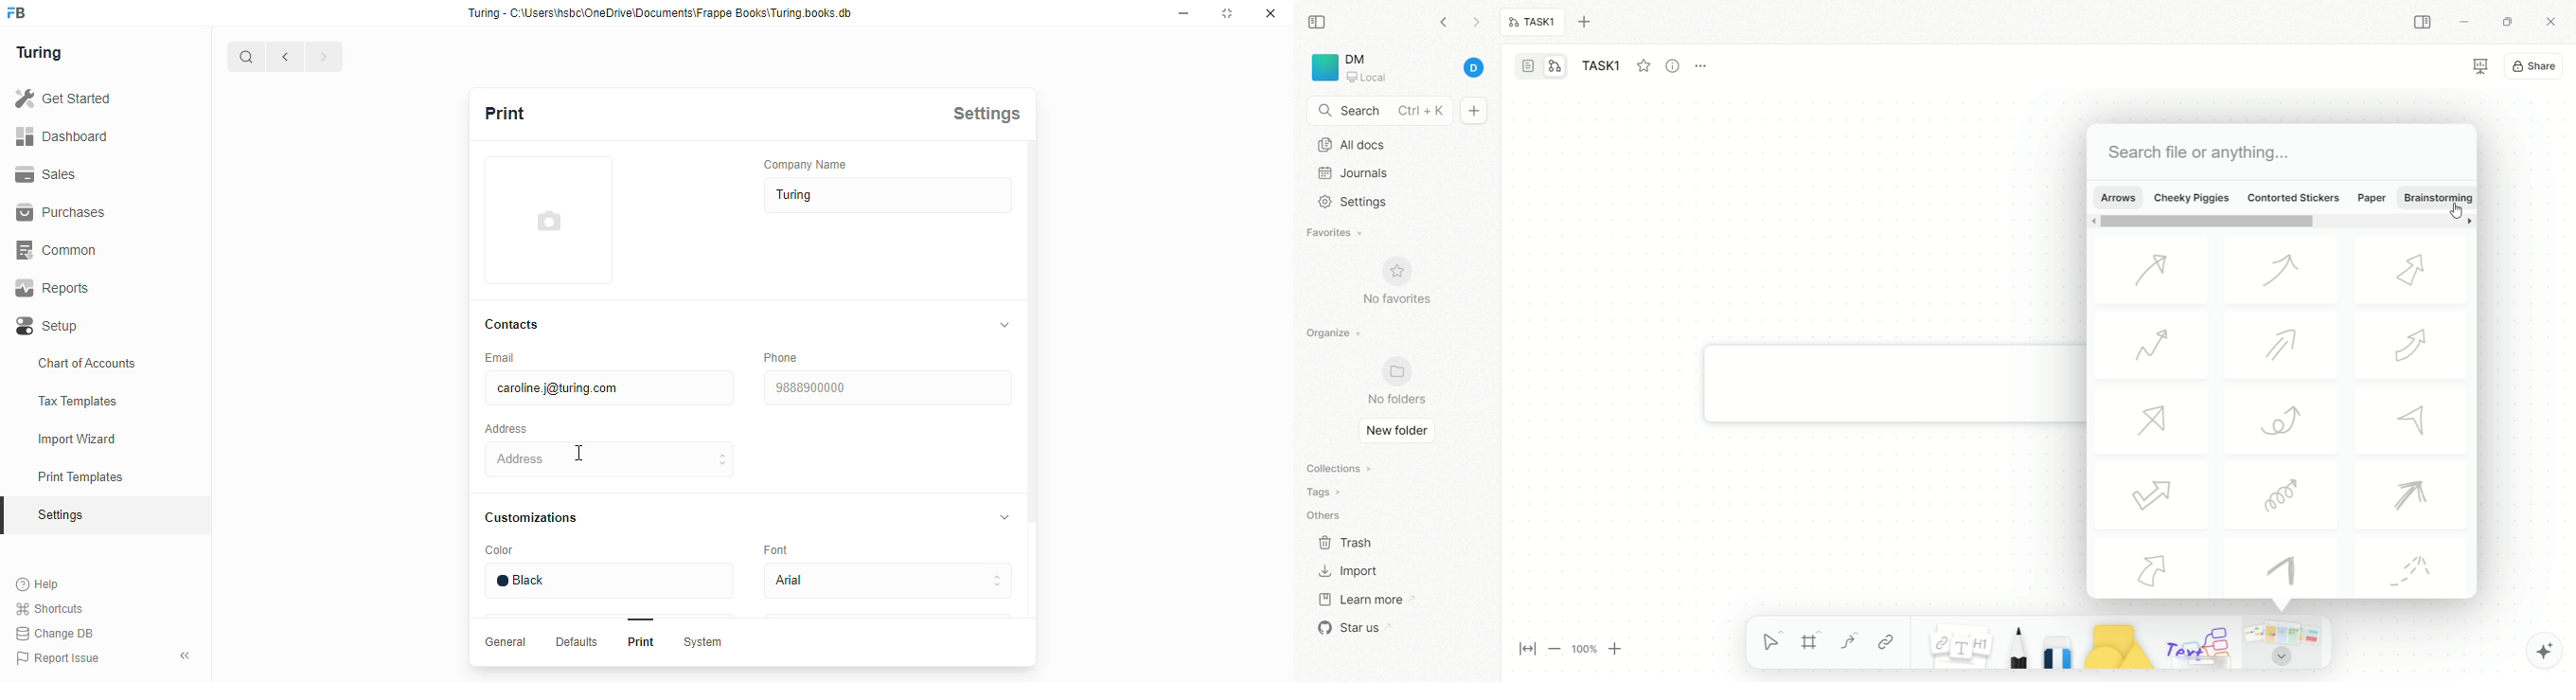 The width and height of the screenshot is (2576, 700). What do you see at coordinates (502, 357) in the screenshot?
I see `email` at bounding box center [502, 357].